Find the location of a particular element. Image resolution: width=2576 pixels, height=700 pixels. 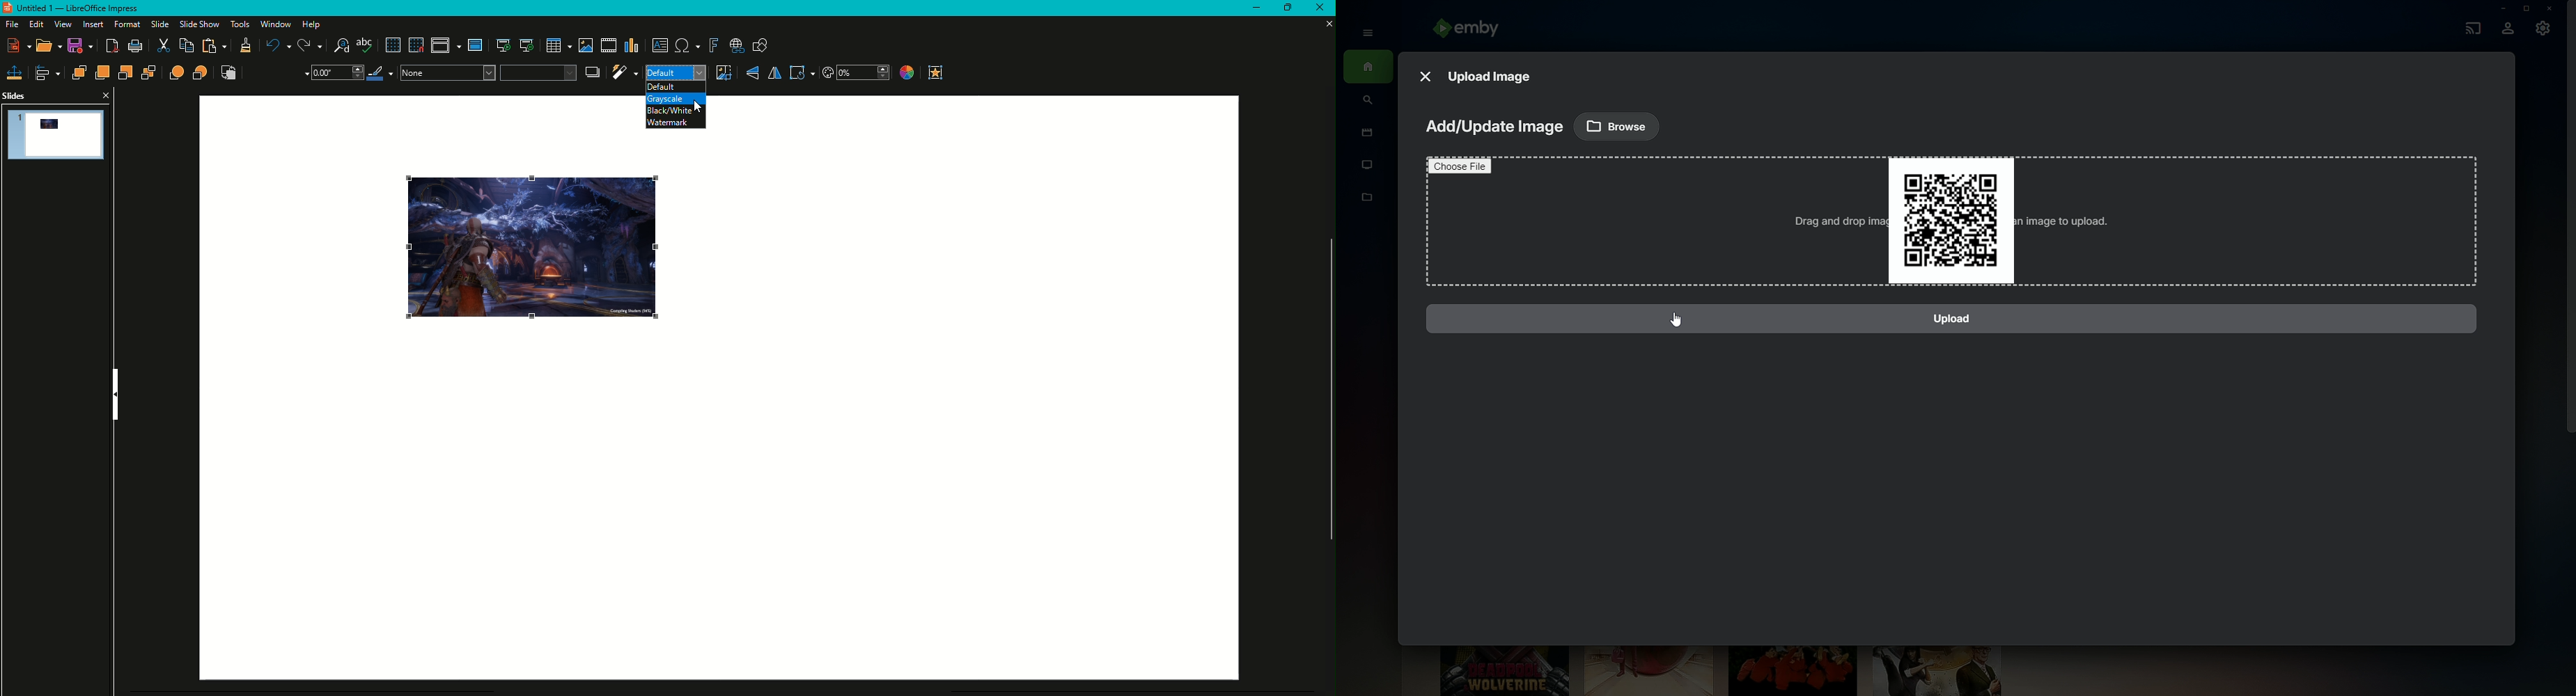

Image is located at coordinates (531, 249).